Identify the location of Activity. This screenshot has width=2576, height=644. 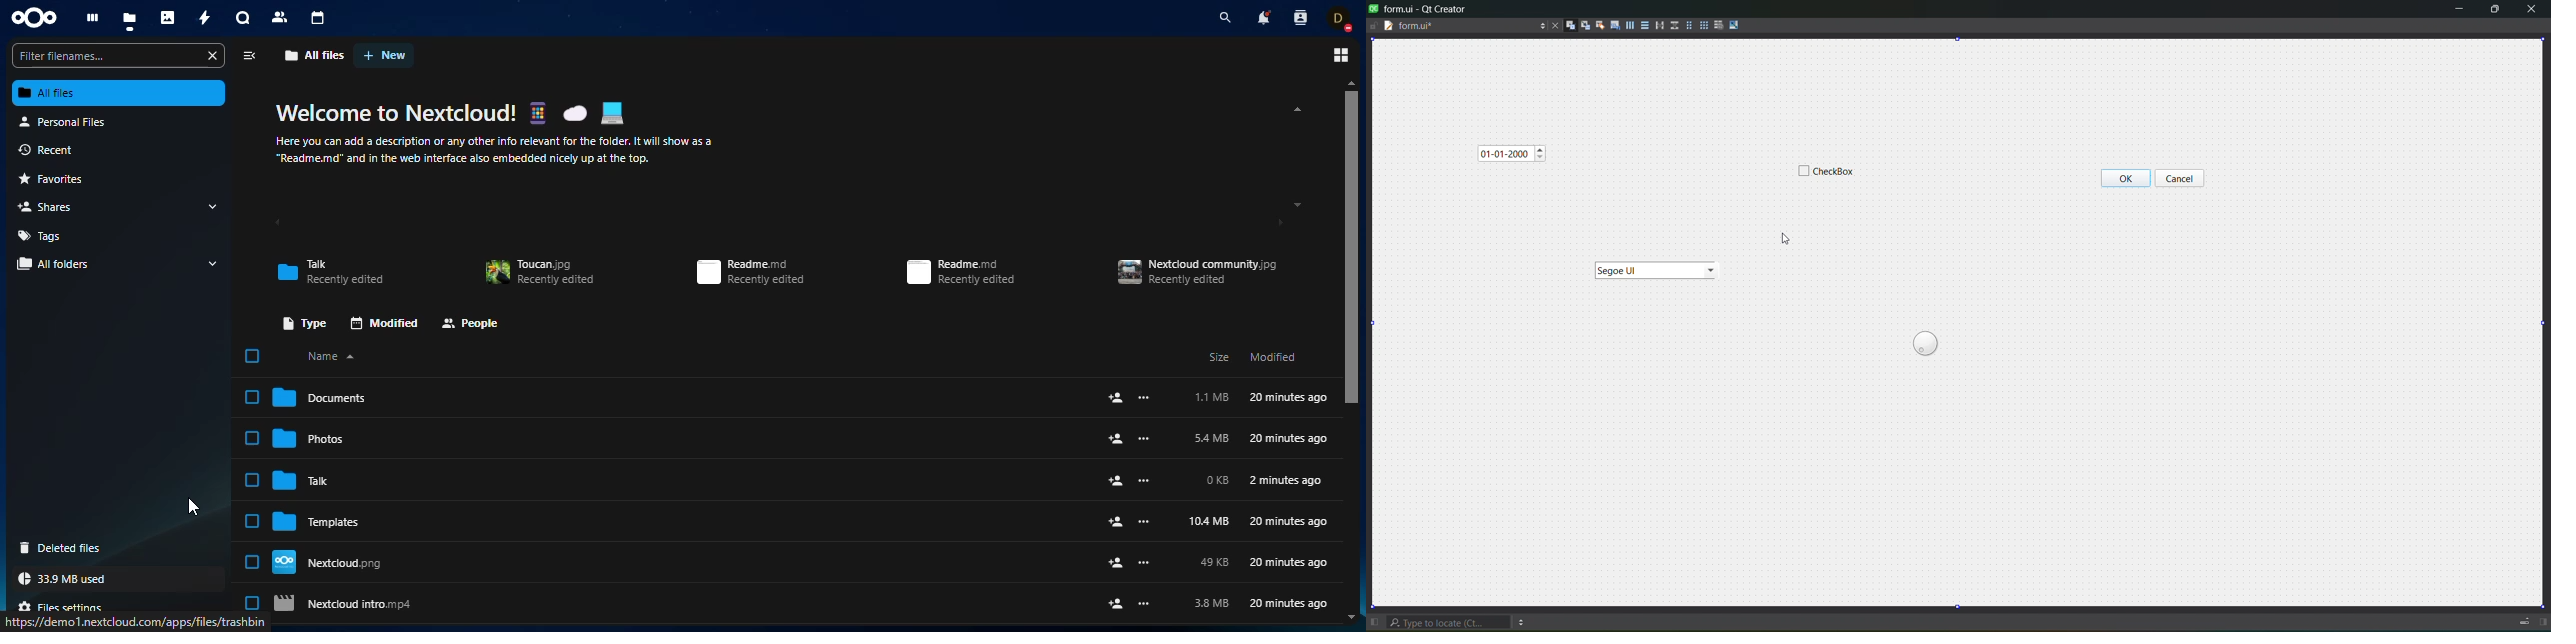
(204, 18).